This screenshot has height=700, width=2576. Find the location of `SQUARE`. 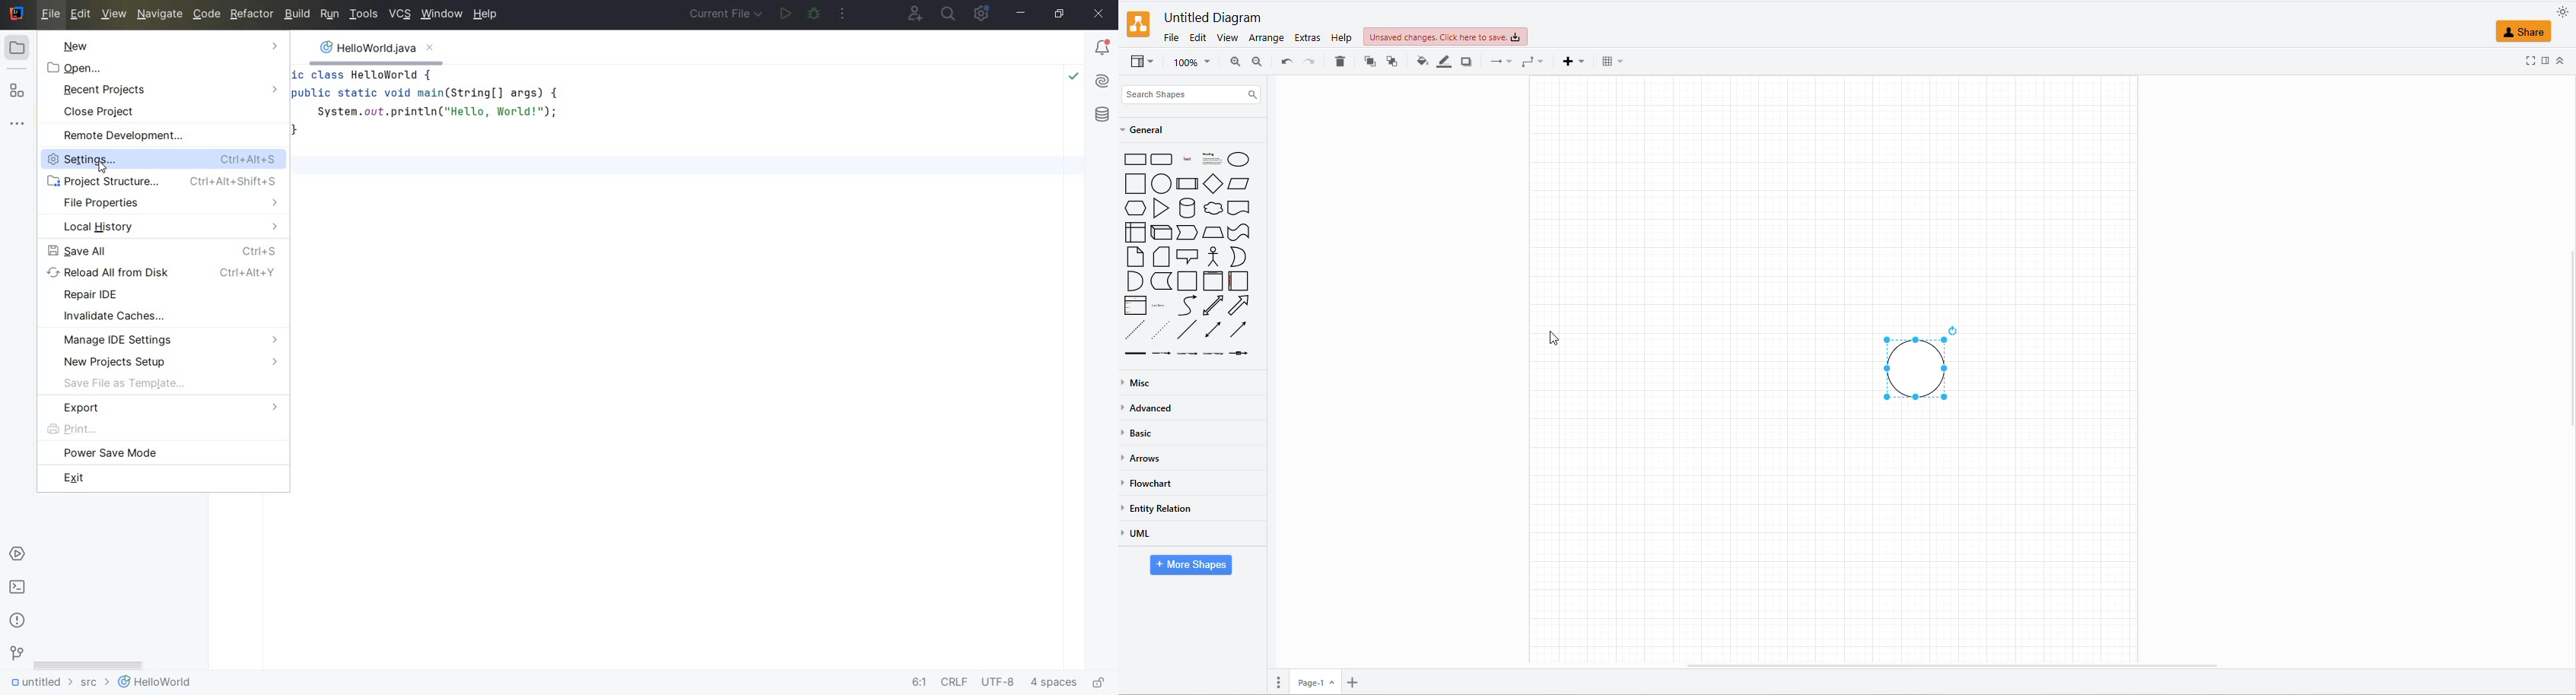

SQUARE is located at coordinates (1132, 183).